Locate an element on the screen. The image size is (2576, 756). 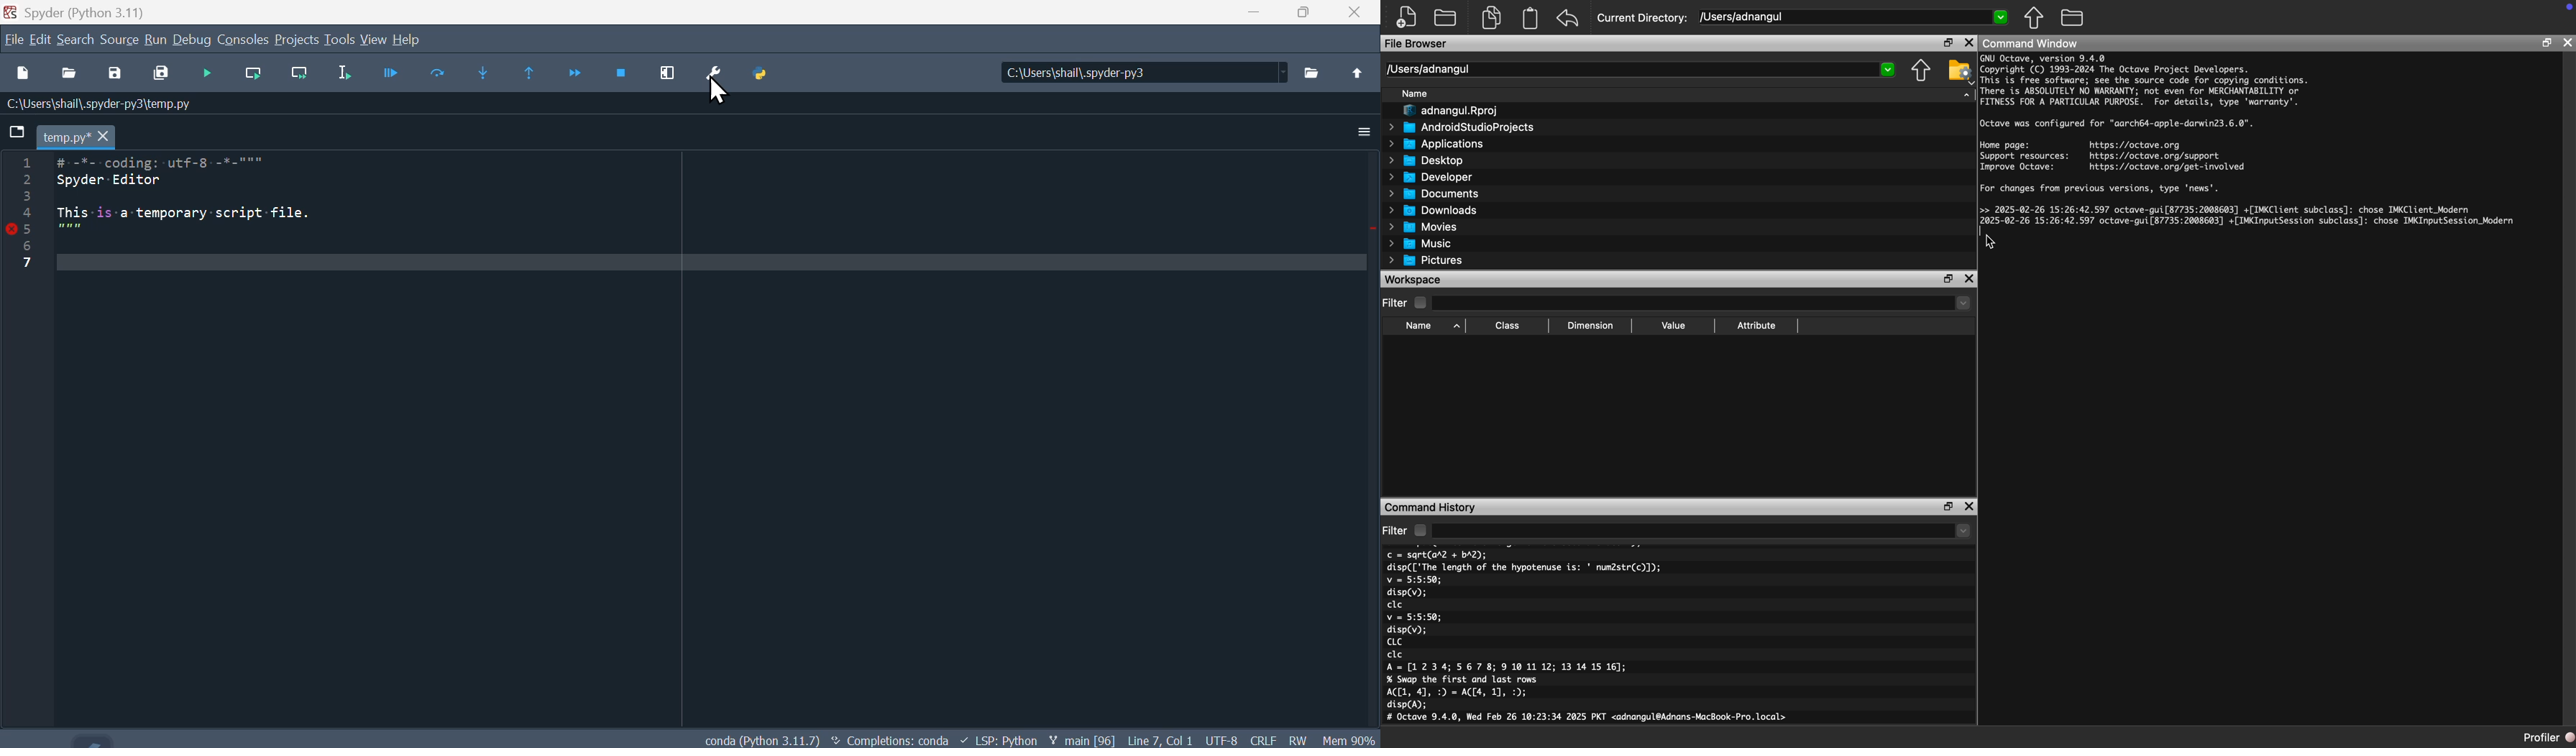
Python path manager is located at coordinates (764, 76).